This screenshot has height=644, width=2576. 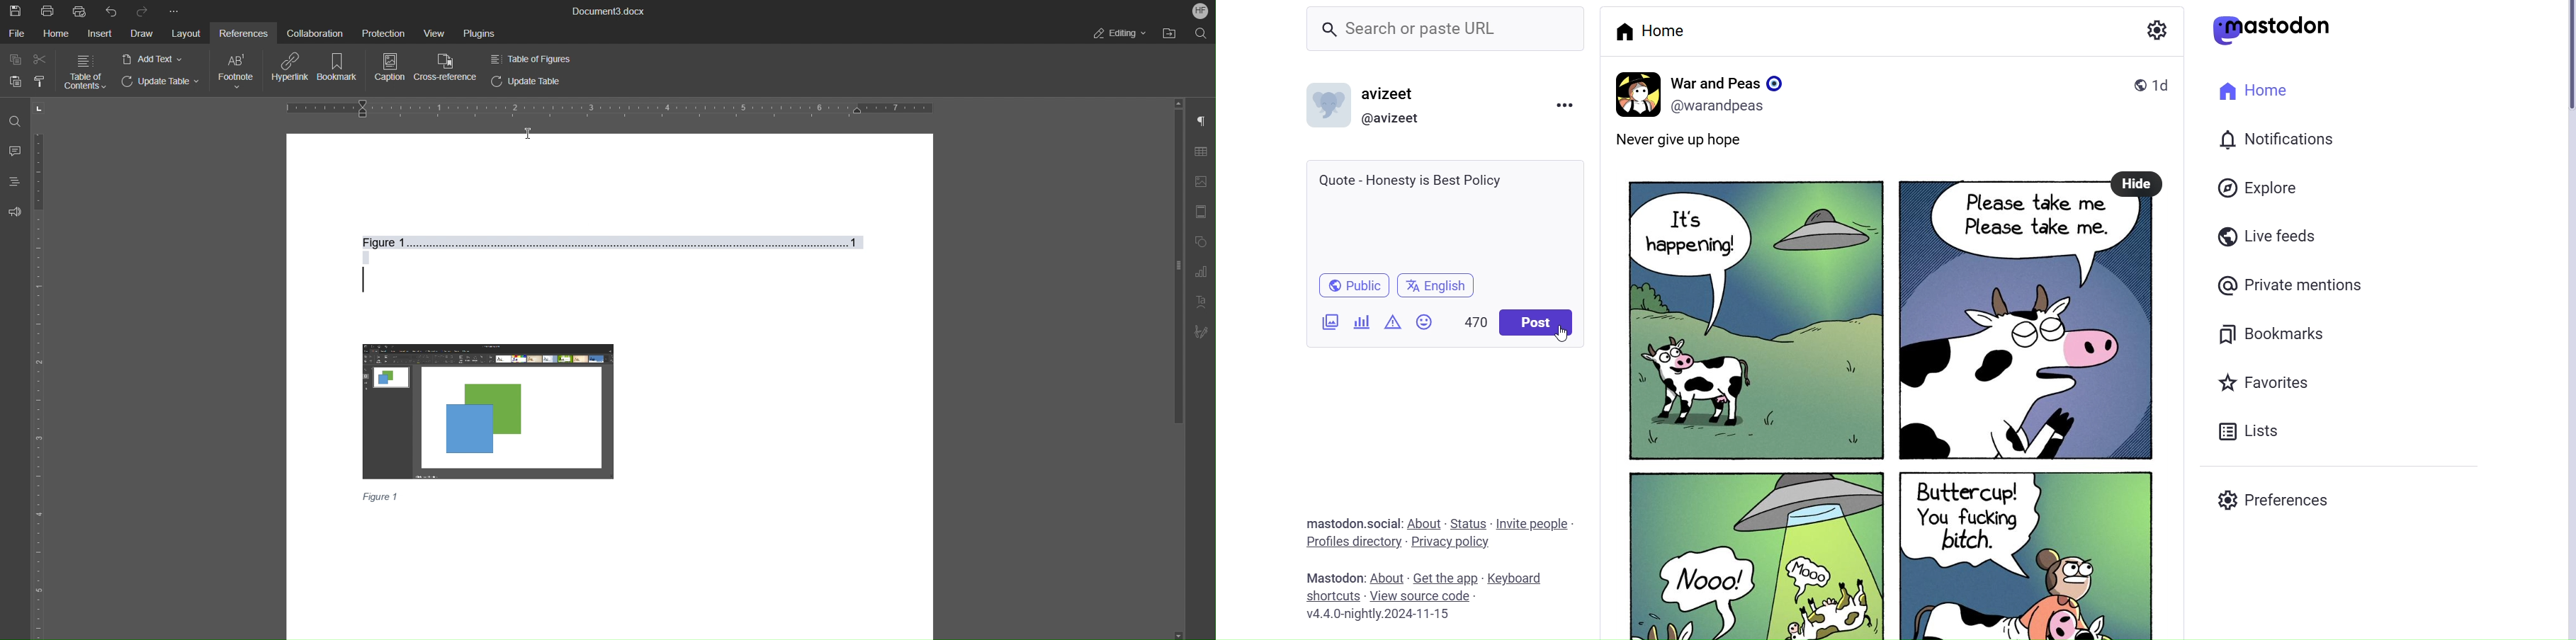 I want to click on @avizeet, so click(x=1397, y=118).